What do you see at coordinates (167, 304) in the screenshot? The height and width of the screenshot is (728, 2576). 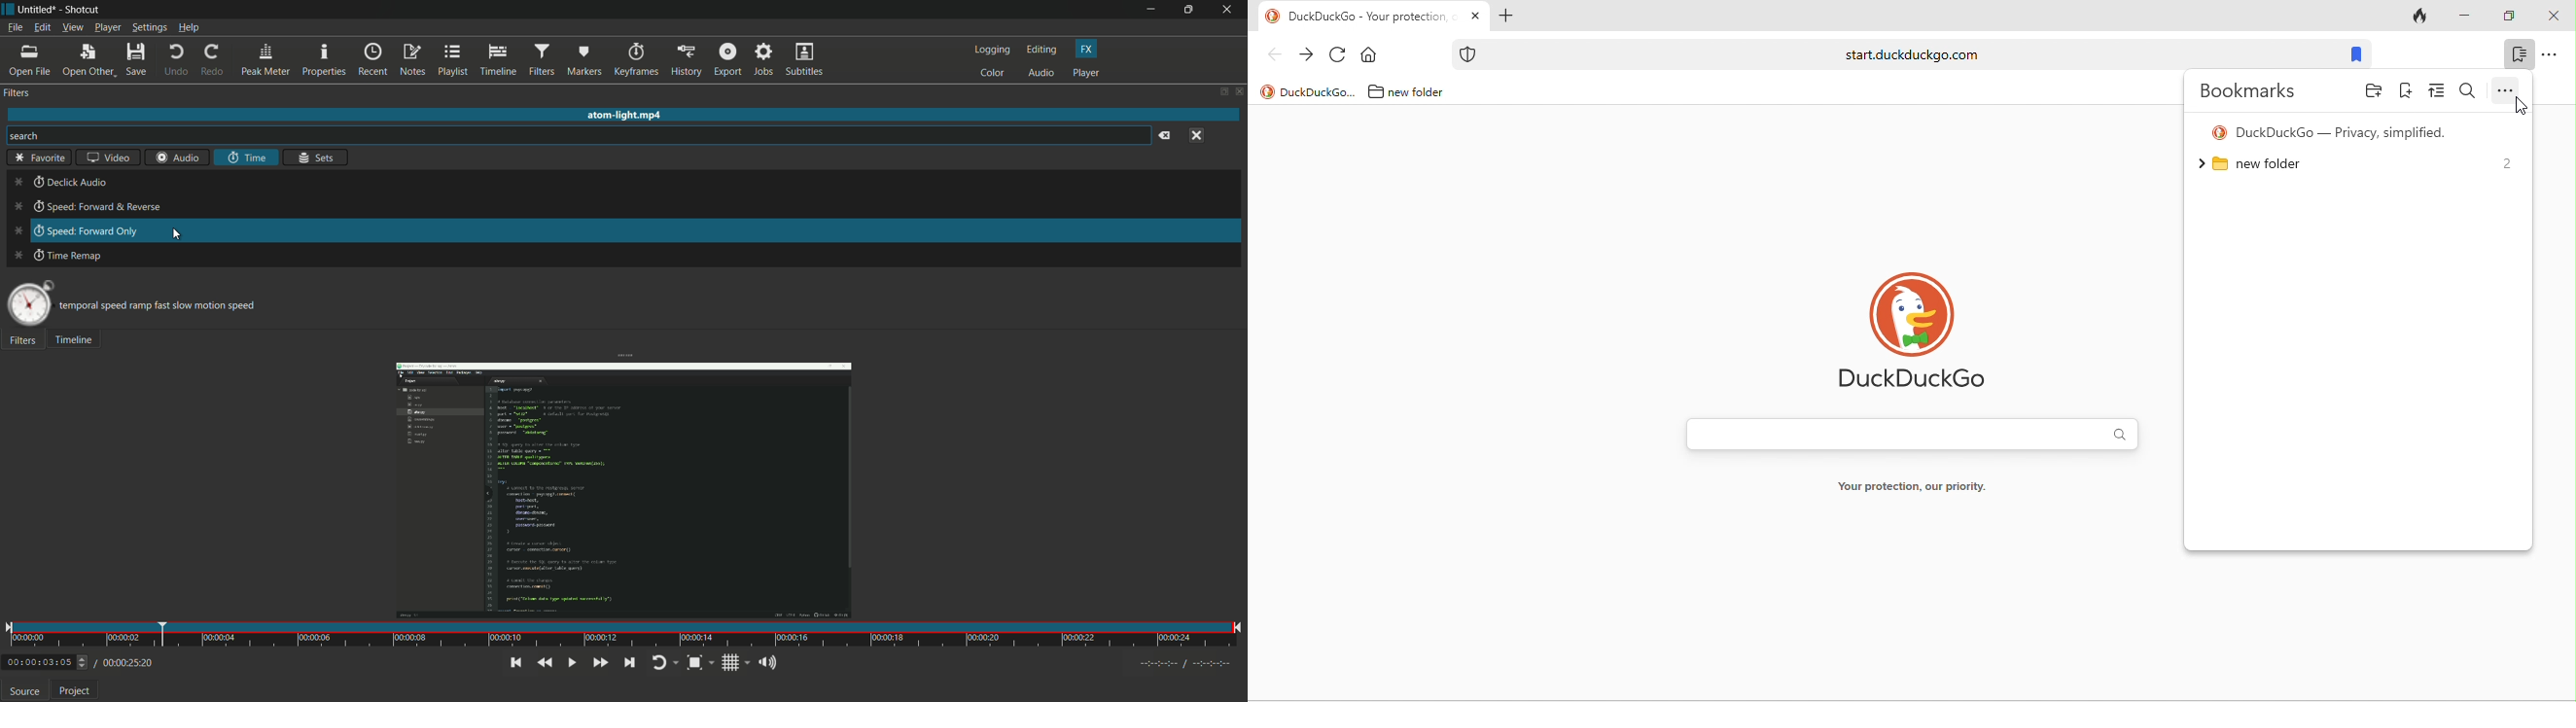 I see `temporal speed ramp fast slow motion speed` at bounding box center [167, 304].